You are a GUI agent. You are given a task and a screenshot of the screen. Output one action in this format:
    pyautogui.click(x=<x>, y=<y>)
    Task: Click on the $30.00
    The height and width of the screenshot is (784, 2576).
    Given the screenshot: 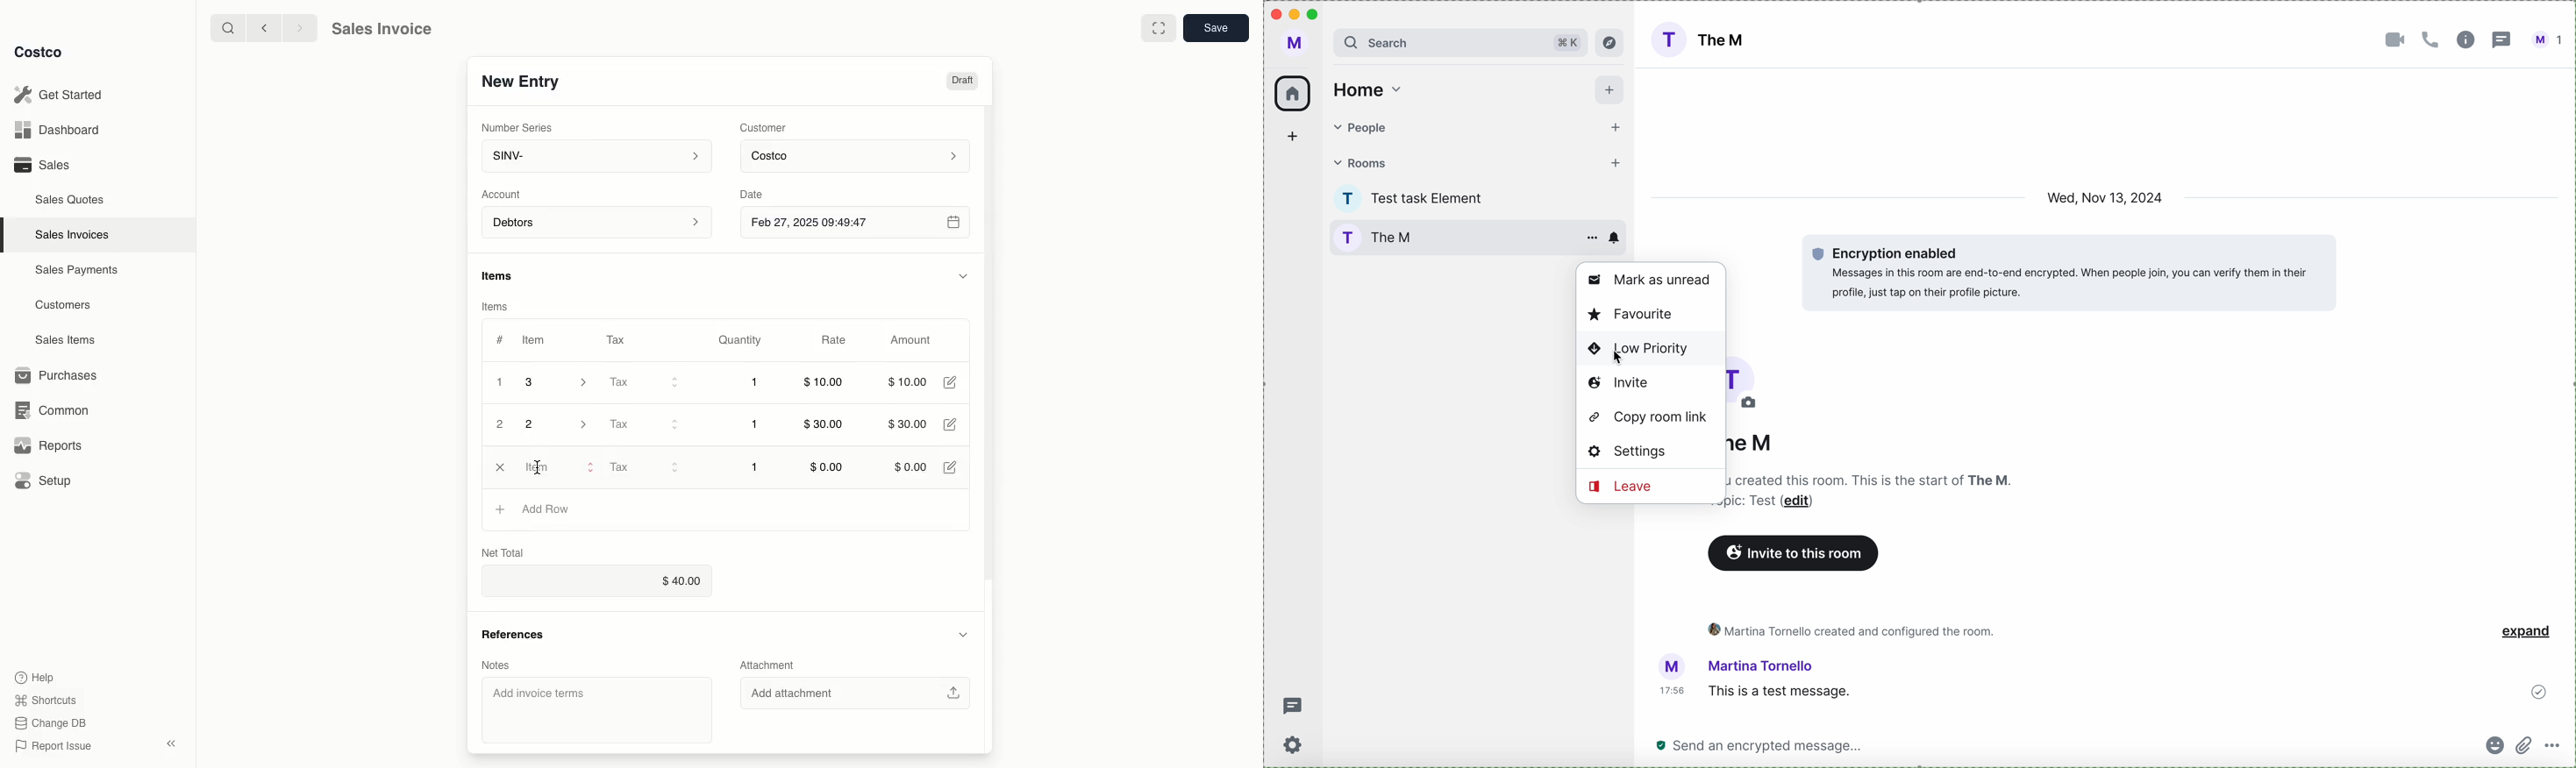 What is the action you would take?
    pyautogui.click(x=906, y=425)
    